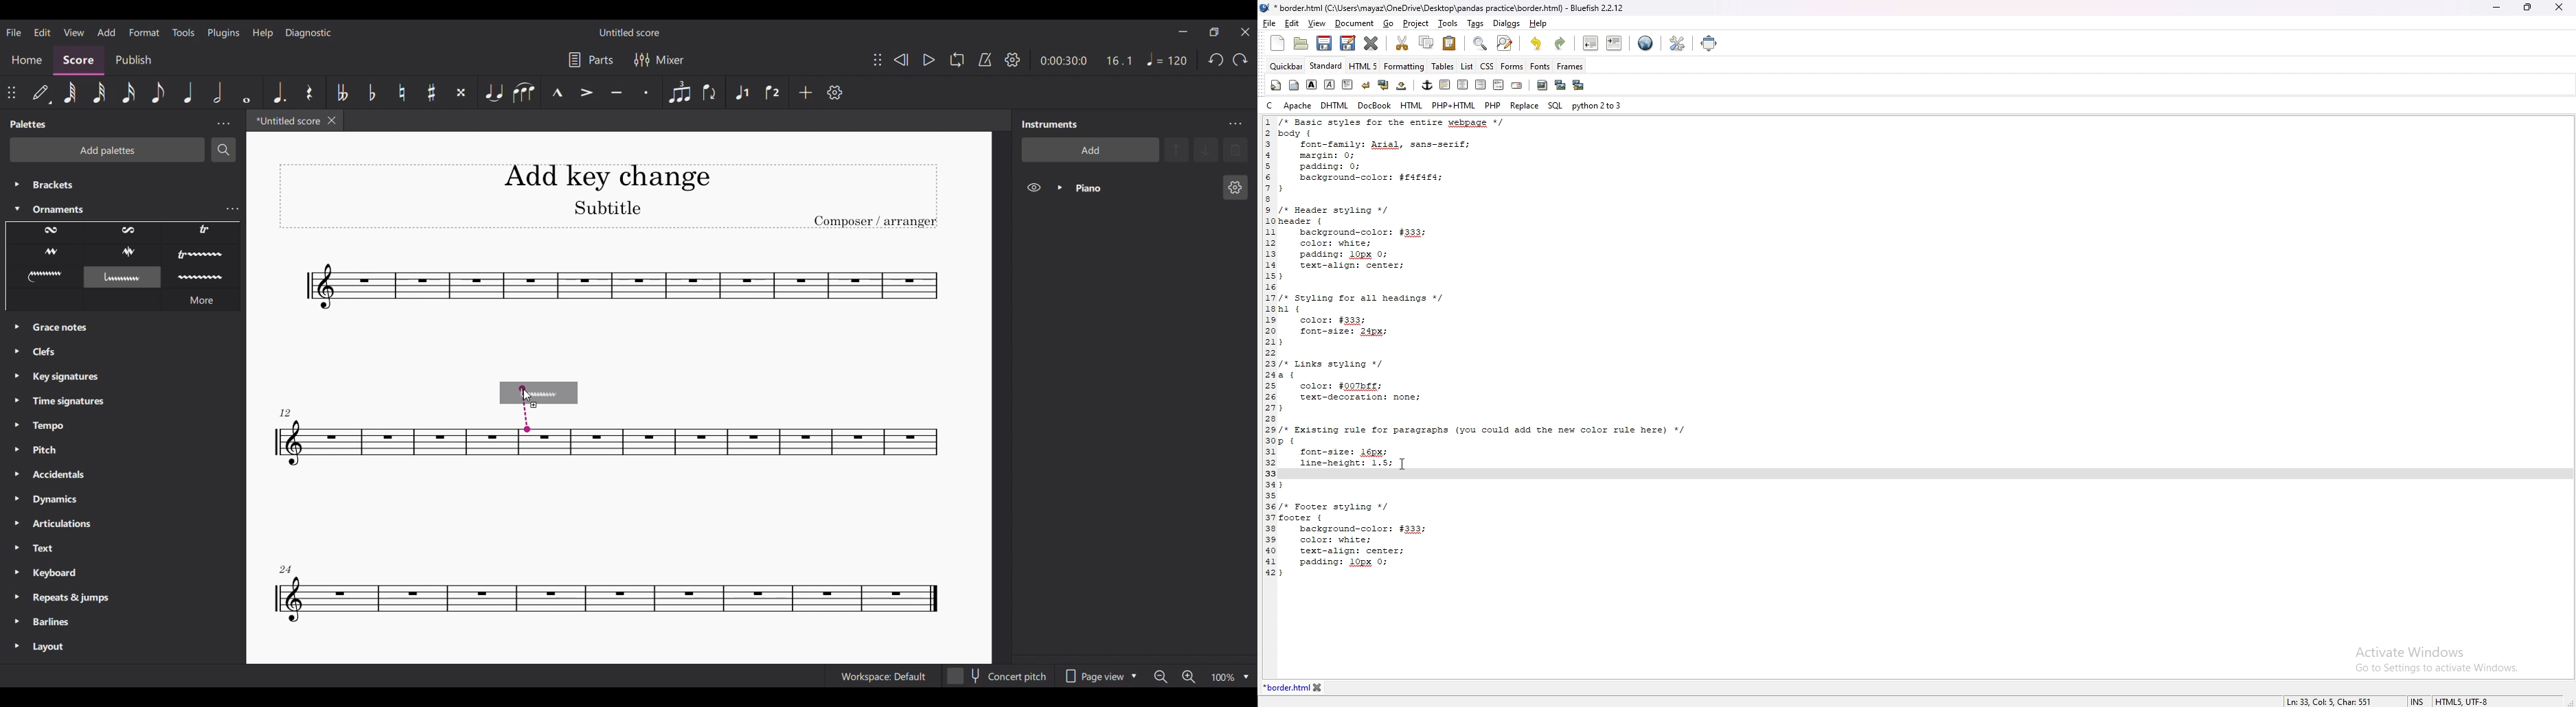 The width and height of the screenshot is (2576, 728). Describe the element at coordinates (124, 496) in the screenshot. I see `Other palette options` at that location.